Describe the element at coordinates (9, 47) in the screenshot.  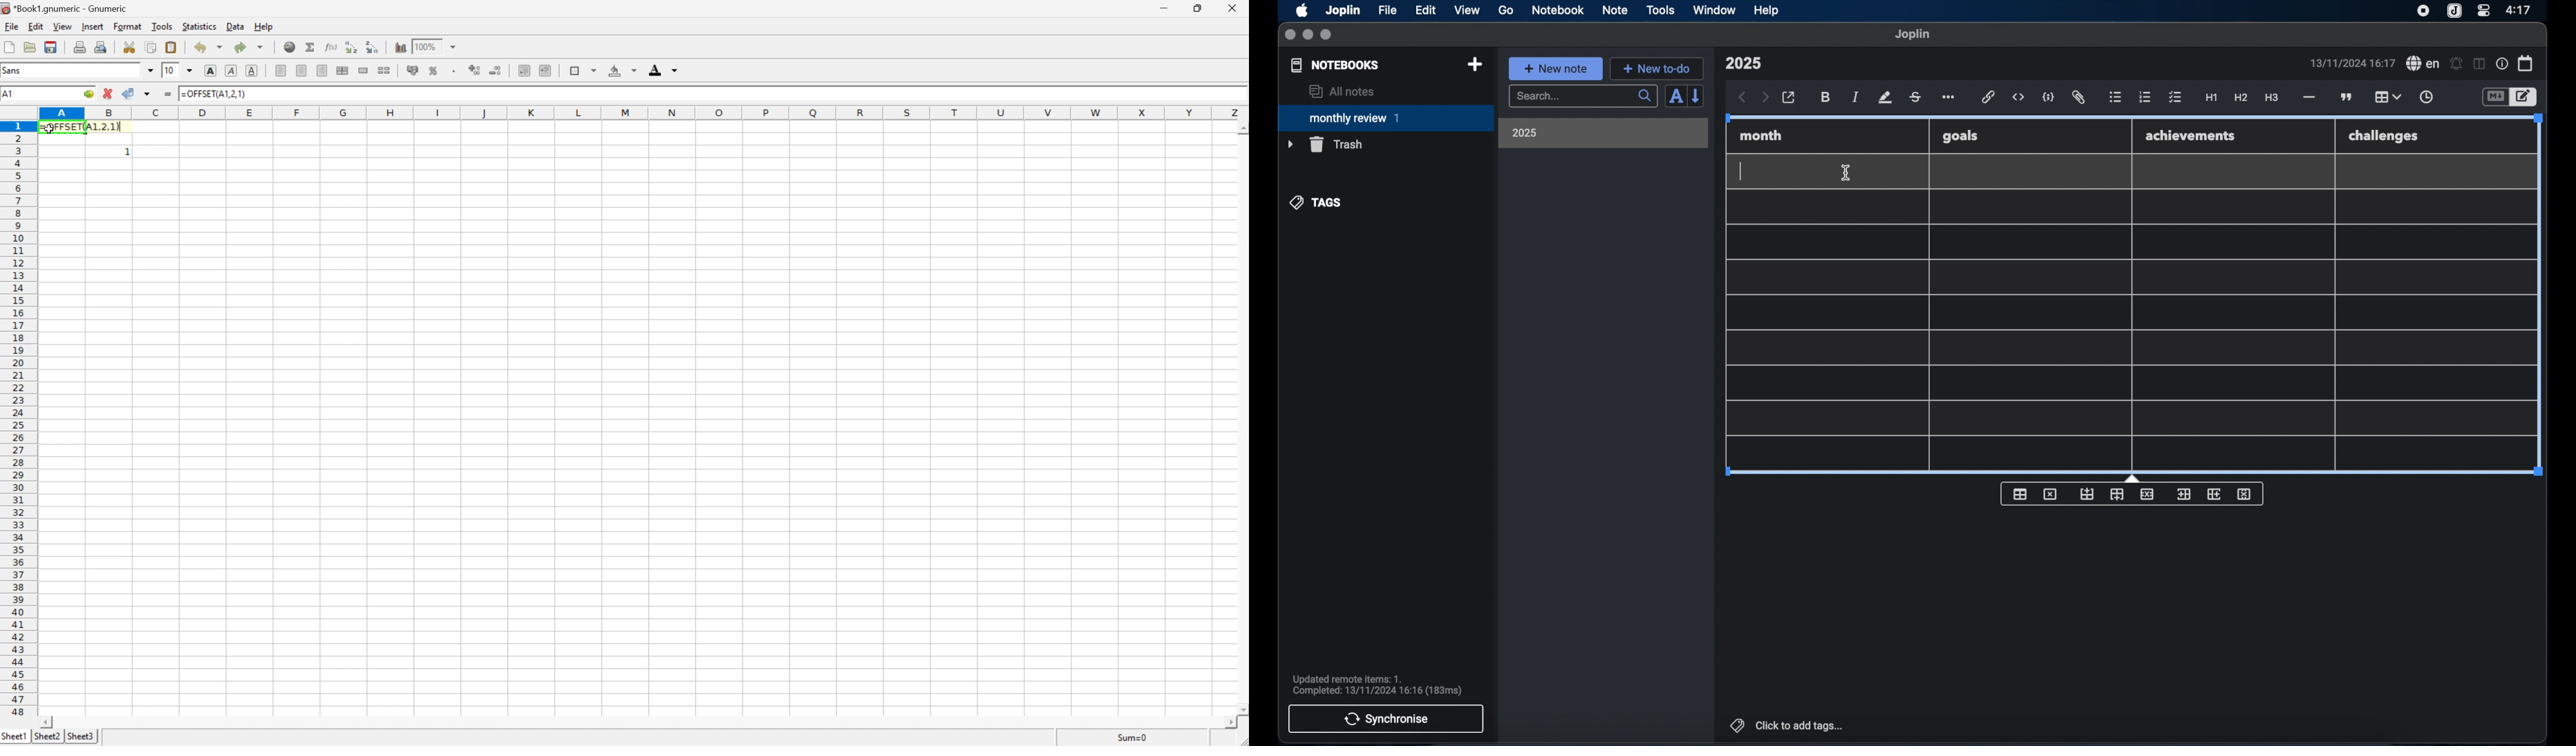
I see `create a new workbook` at that location.